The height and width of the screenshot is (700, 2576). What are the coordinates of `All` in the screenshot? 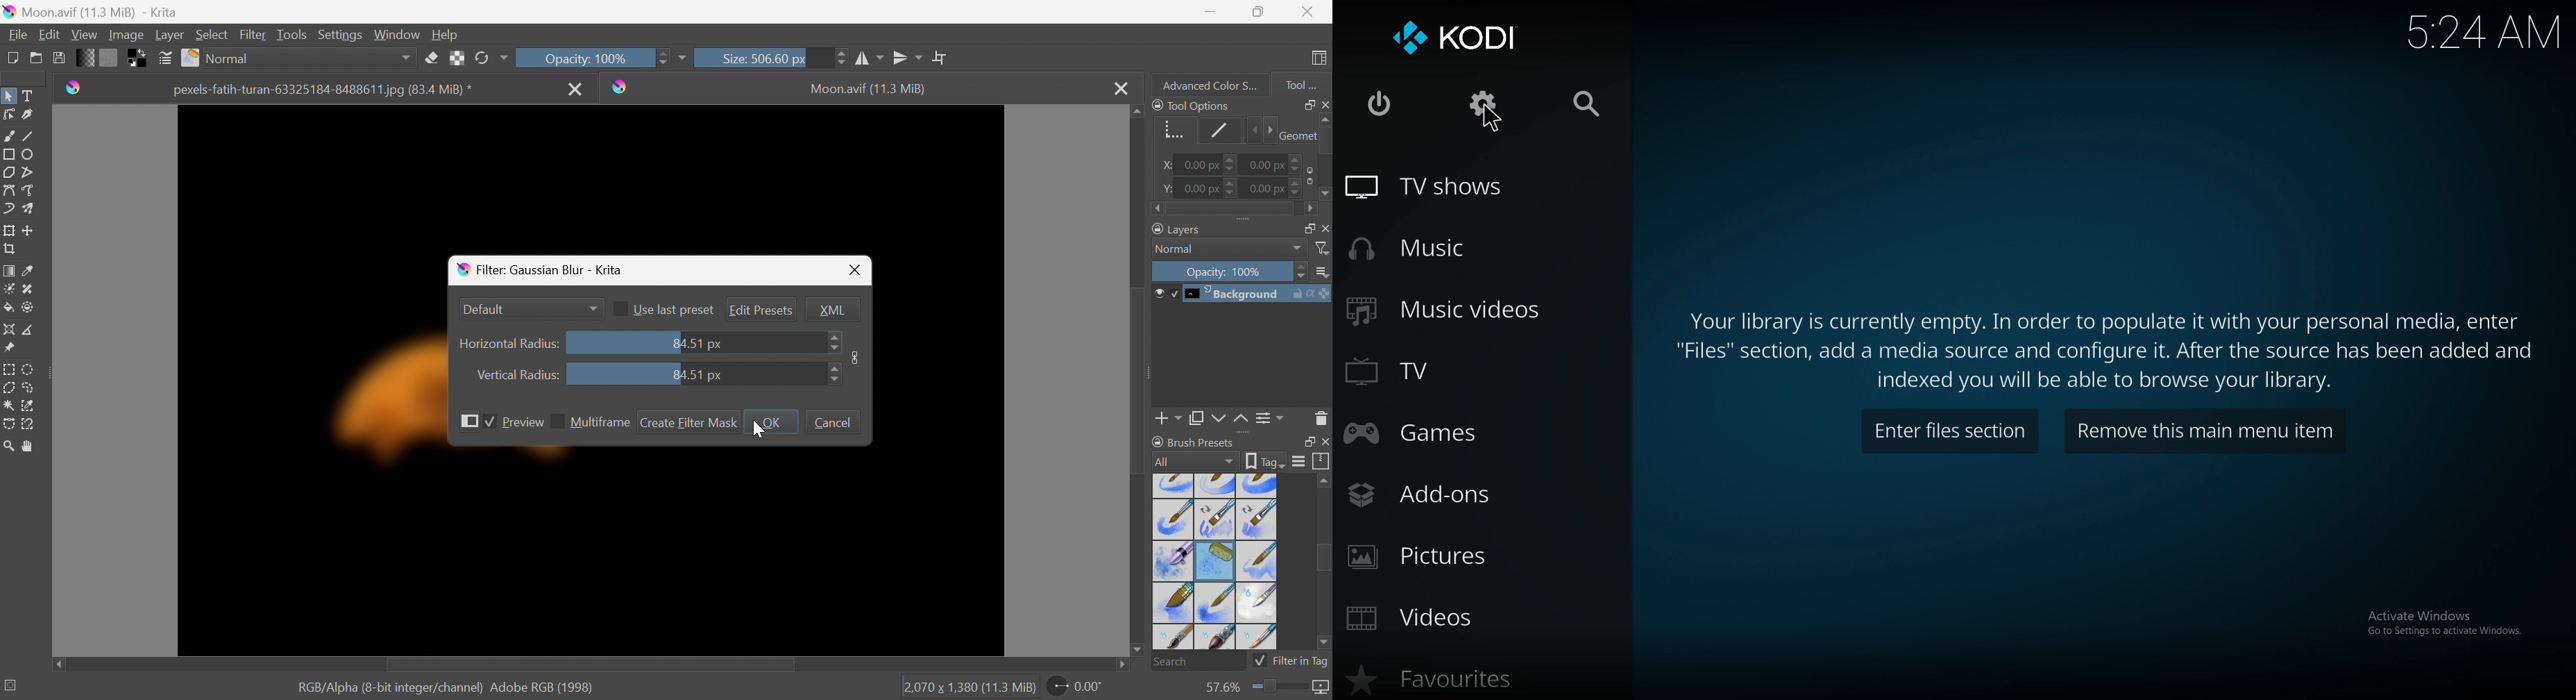 It's located at (1194, 462).